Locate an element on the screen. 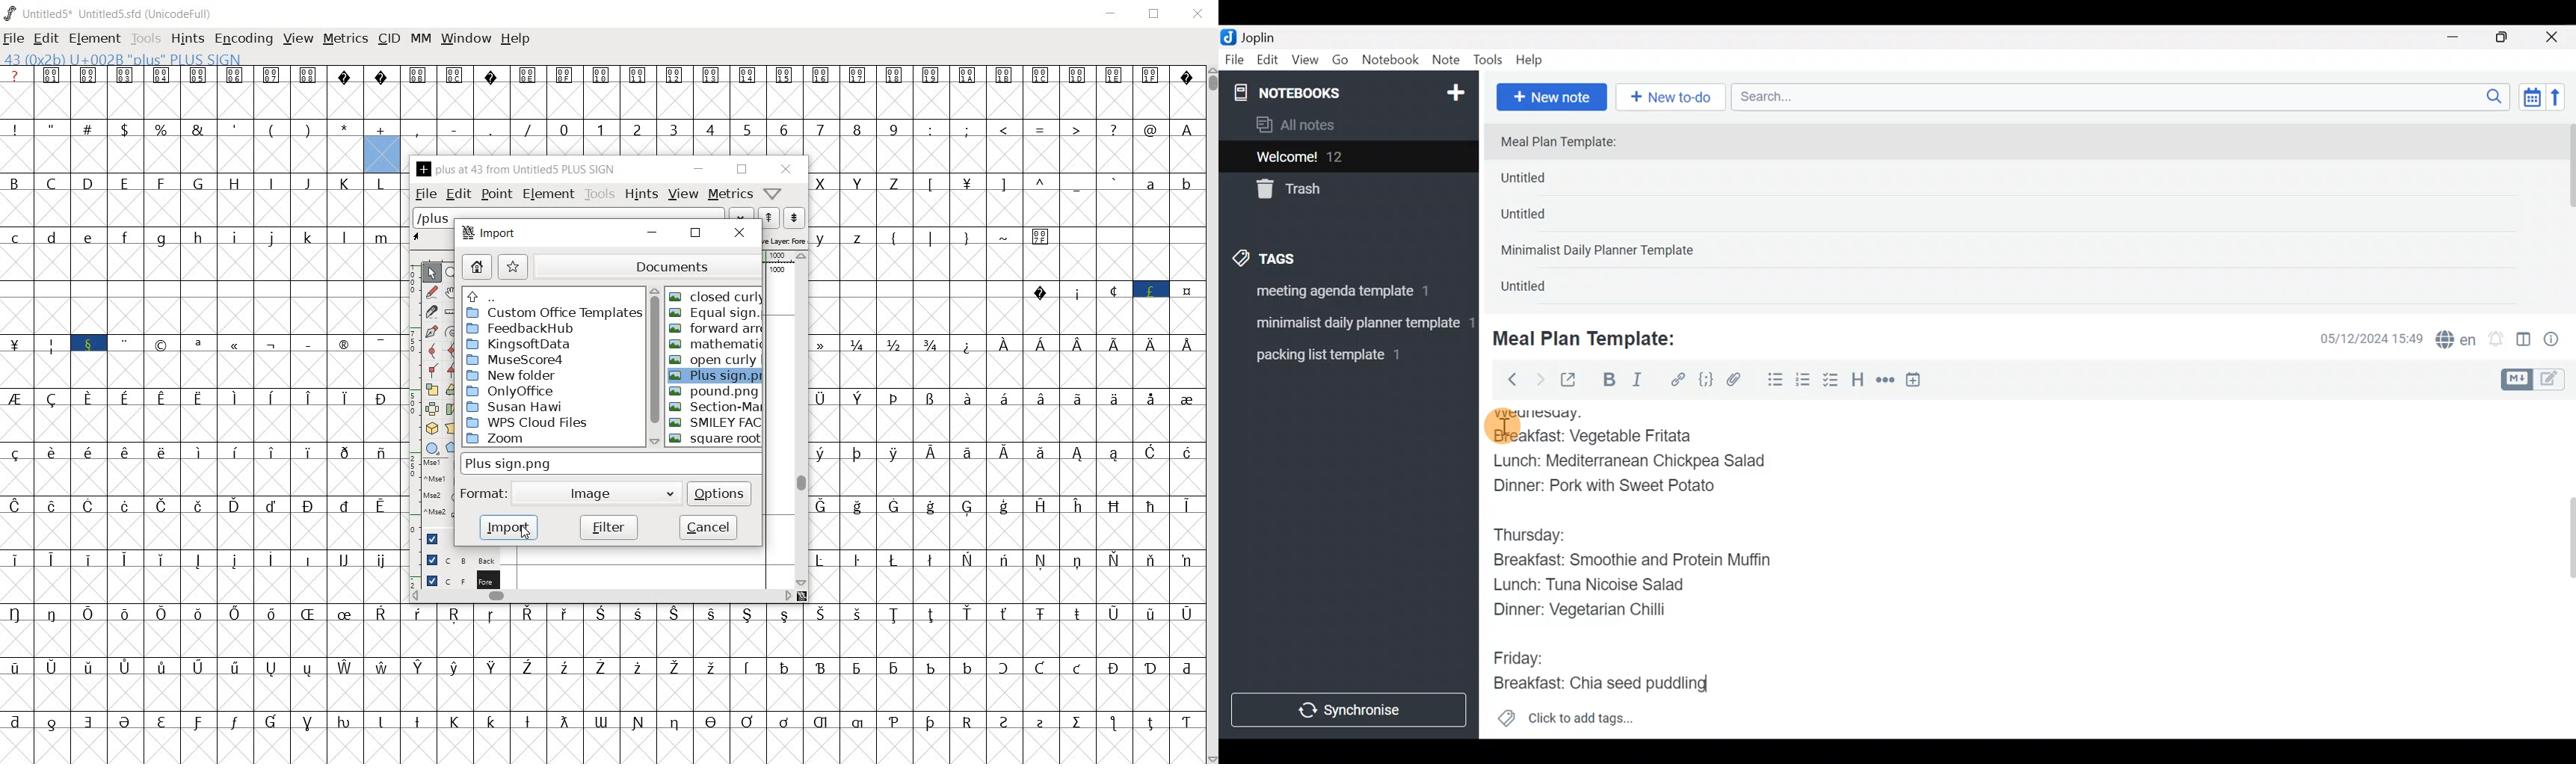 The width and height of the screenshot is (2576, 784). Minimize is located at coordinates (2461, 35).